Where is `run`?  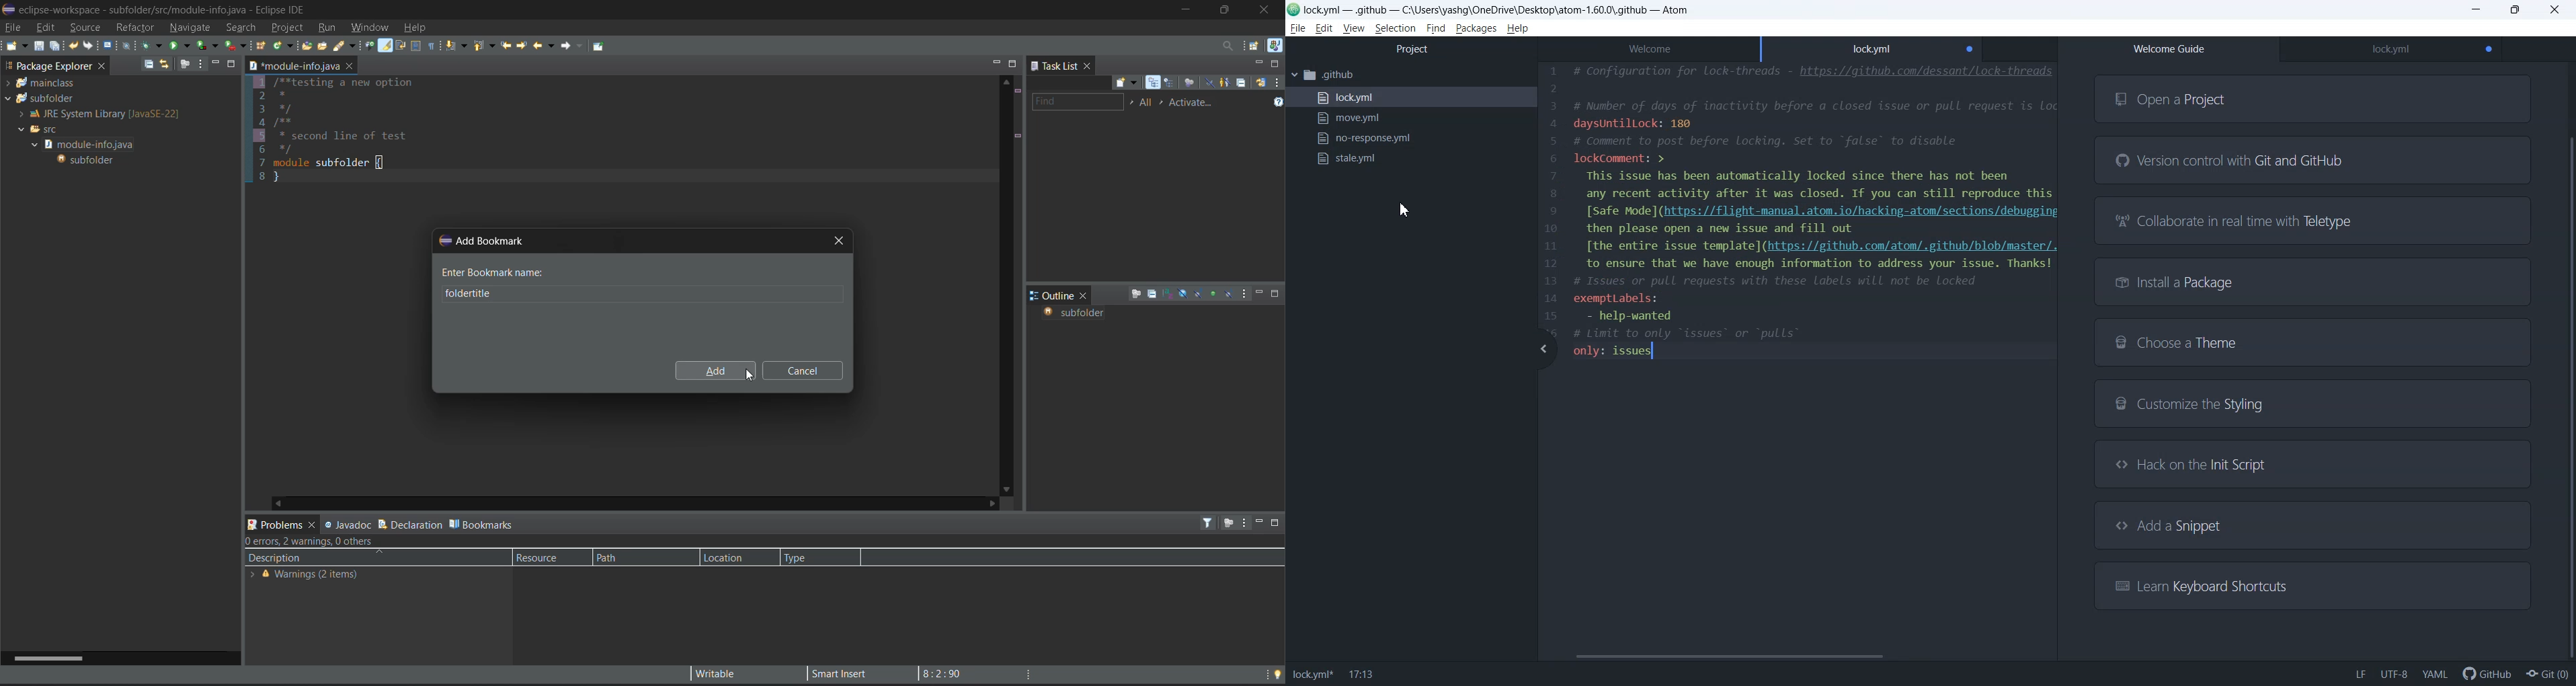 run is located at coordinates (181, 44).